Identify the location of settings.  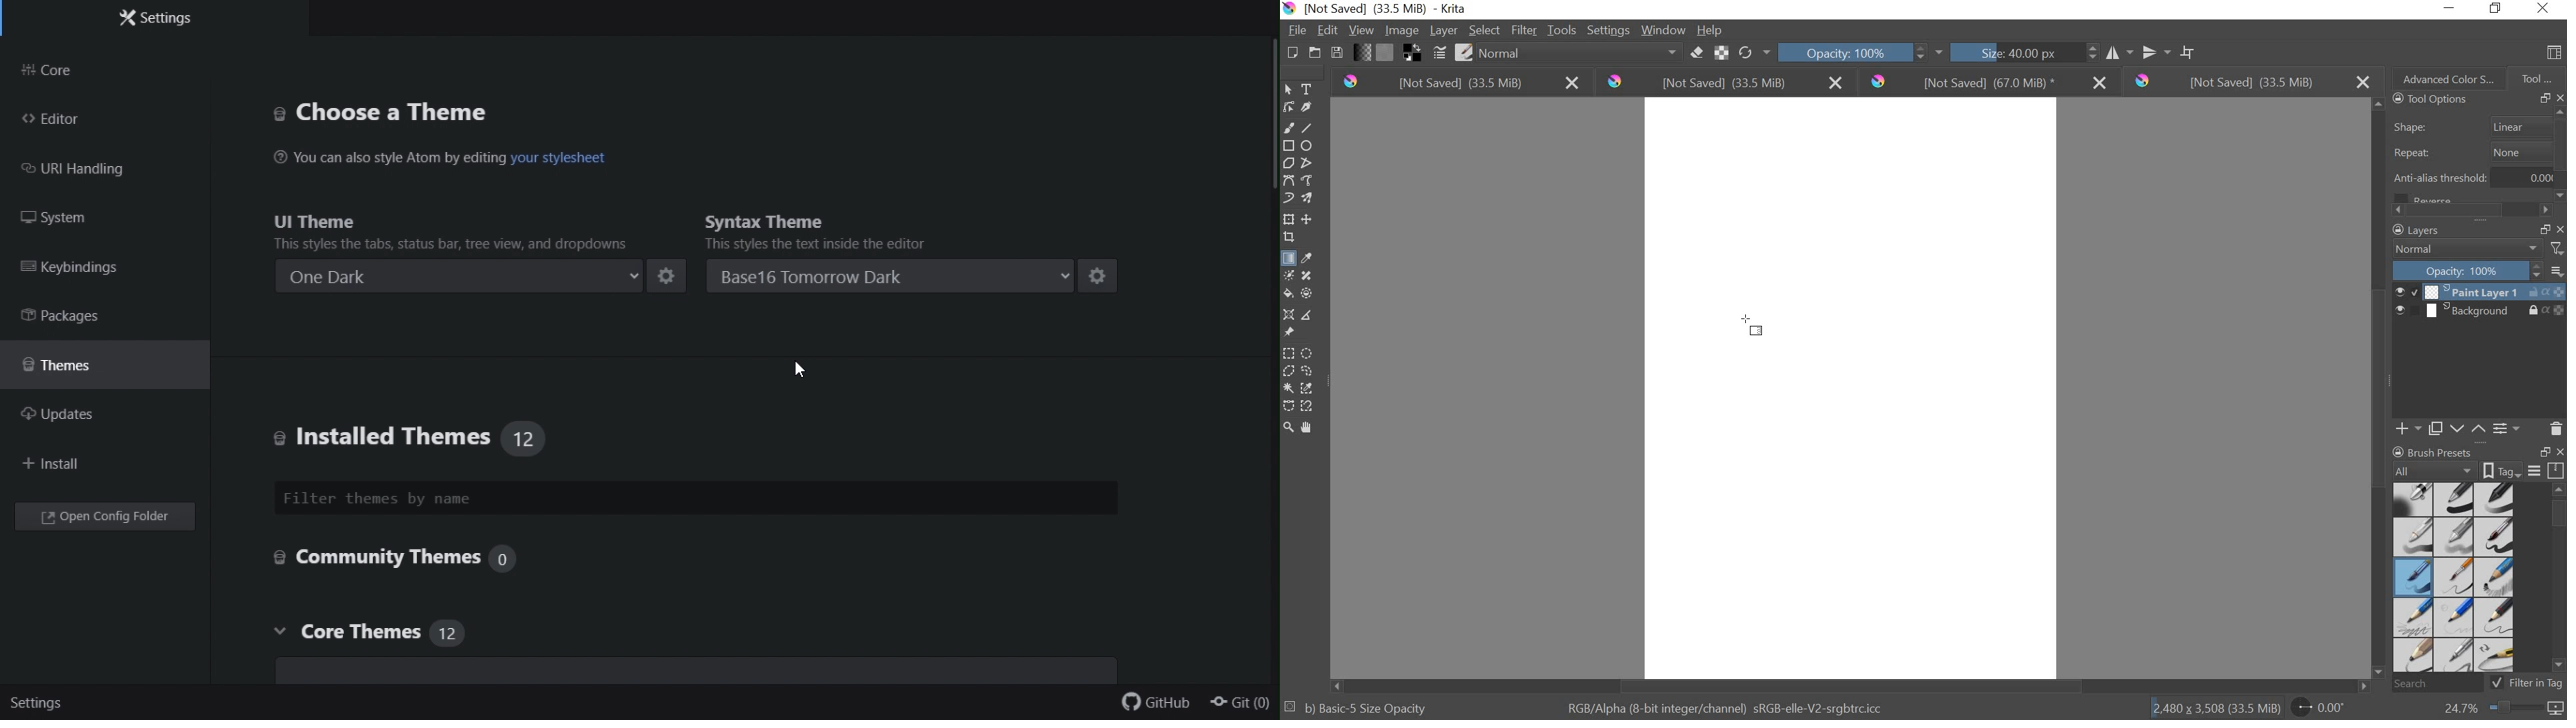
(669, 276).